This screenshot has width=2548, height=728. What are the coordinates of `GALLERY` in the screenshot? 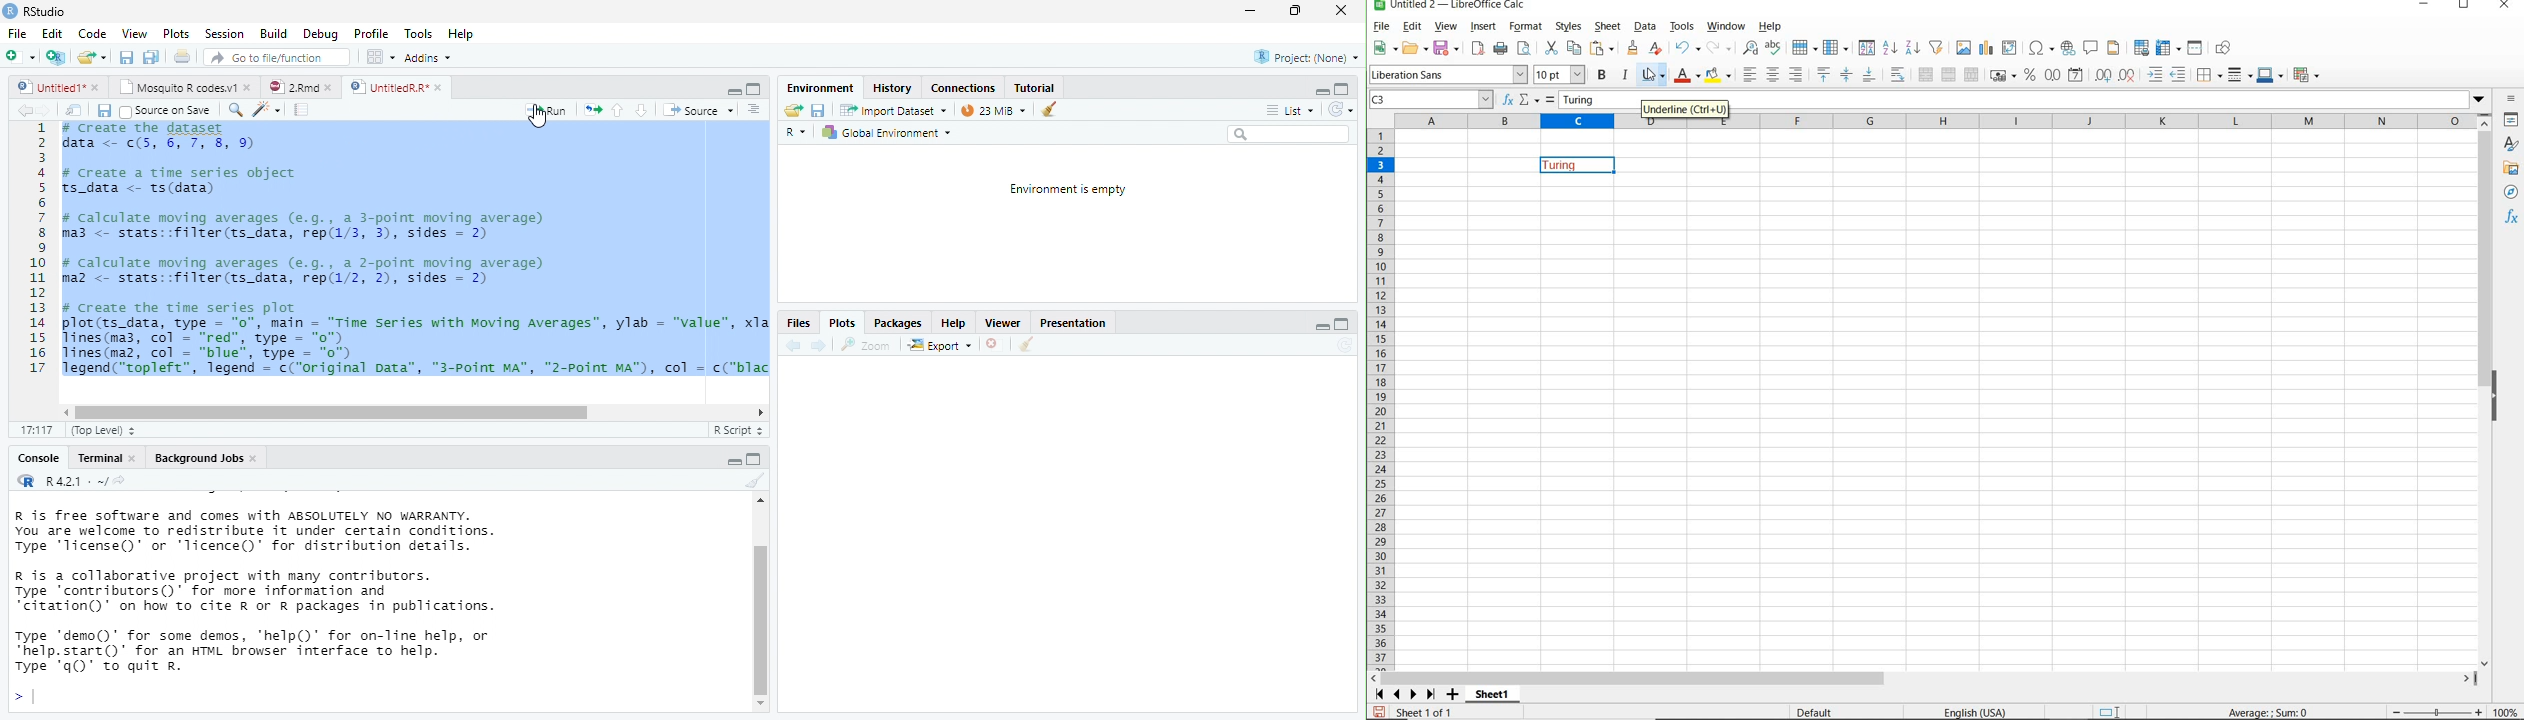 It's located at (2513, 169).